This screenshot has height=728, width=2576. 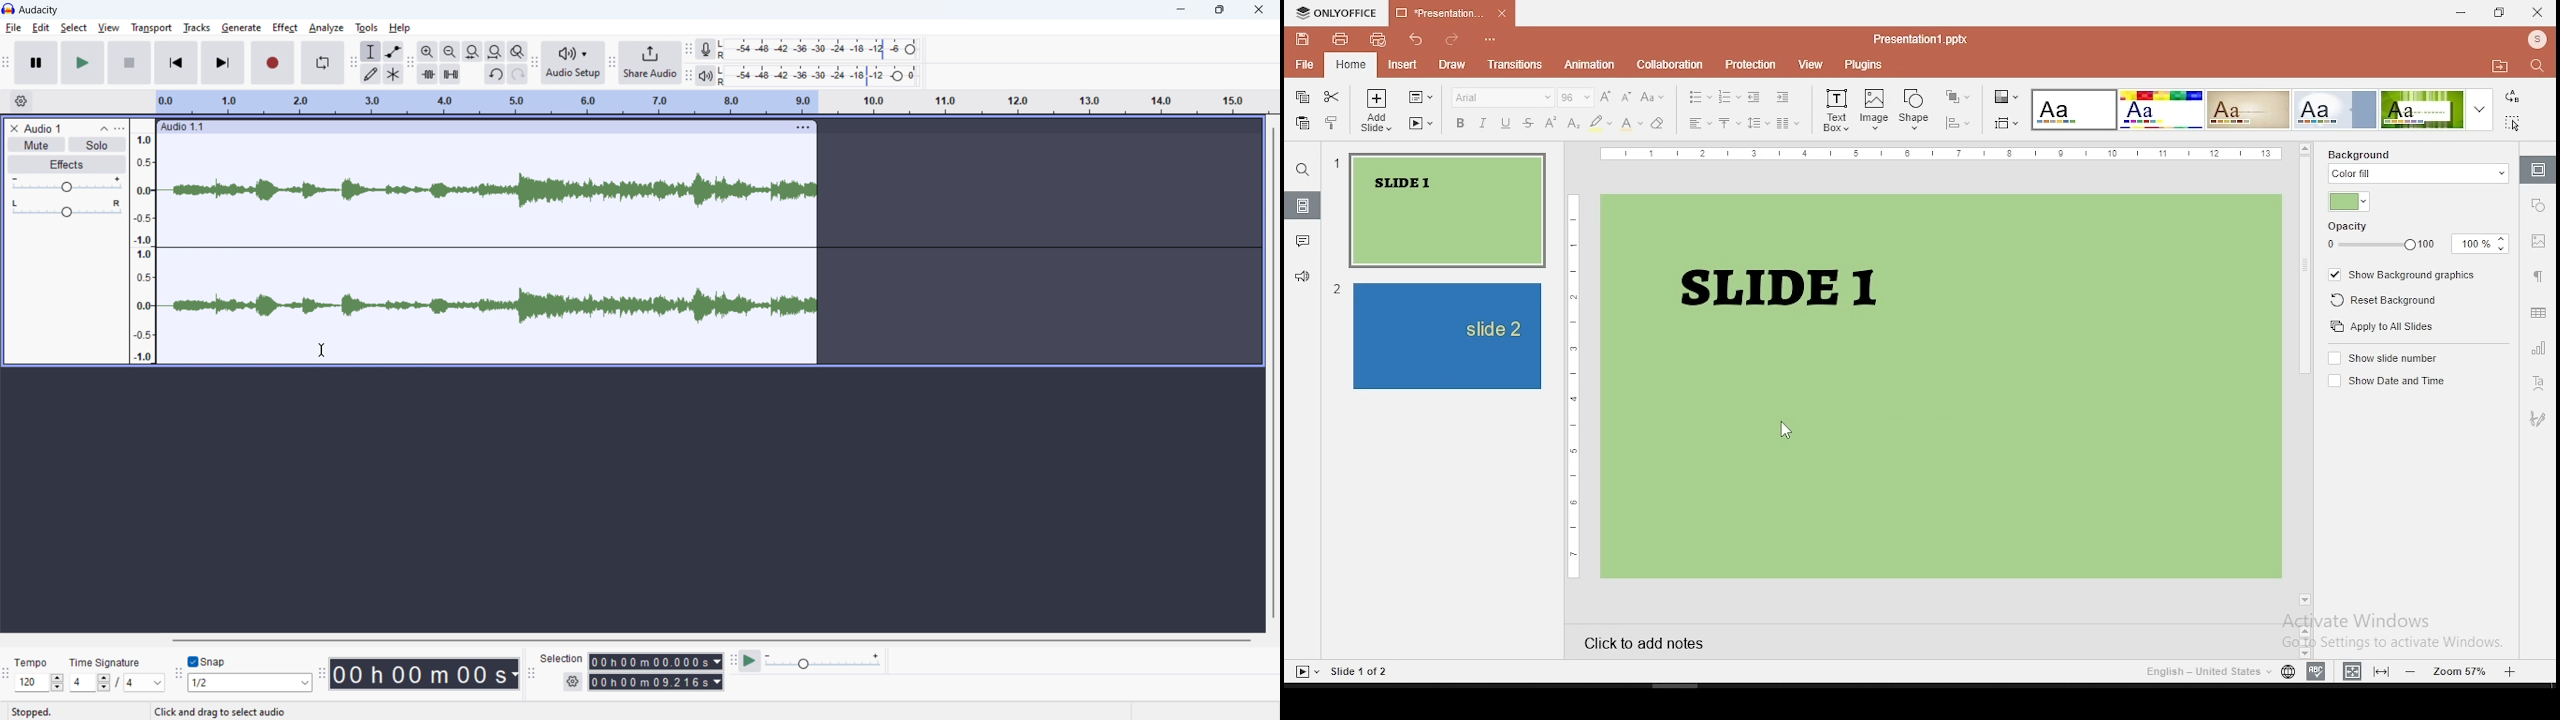 What do you see at coordinates (1454, 13) in the screenshot?
I see `Presentation` at bounding box center [1454, 13].